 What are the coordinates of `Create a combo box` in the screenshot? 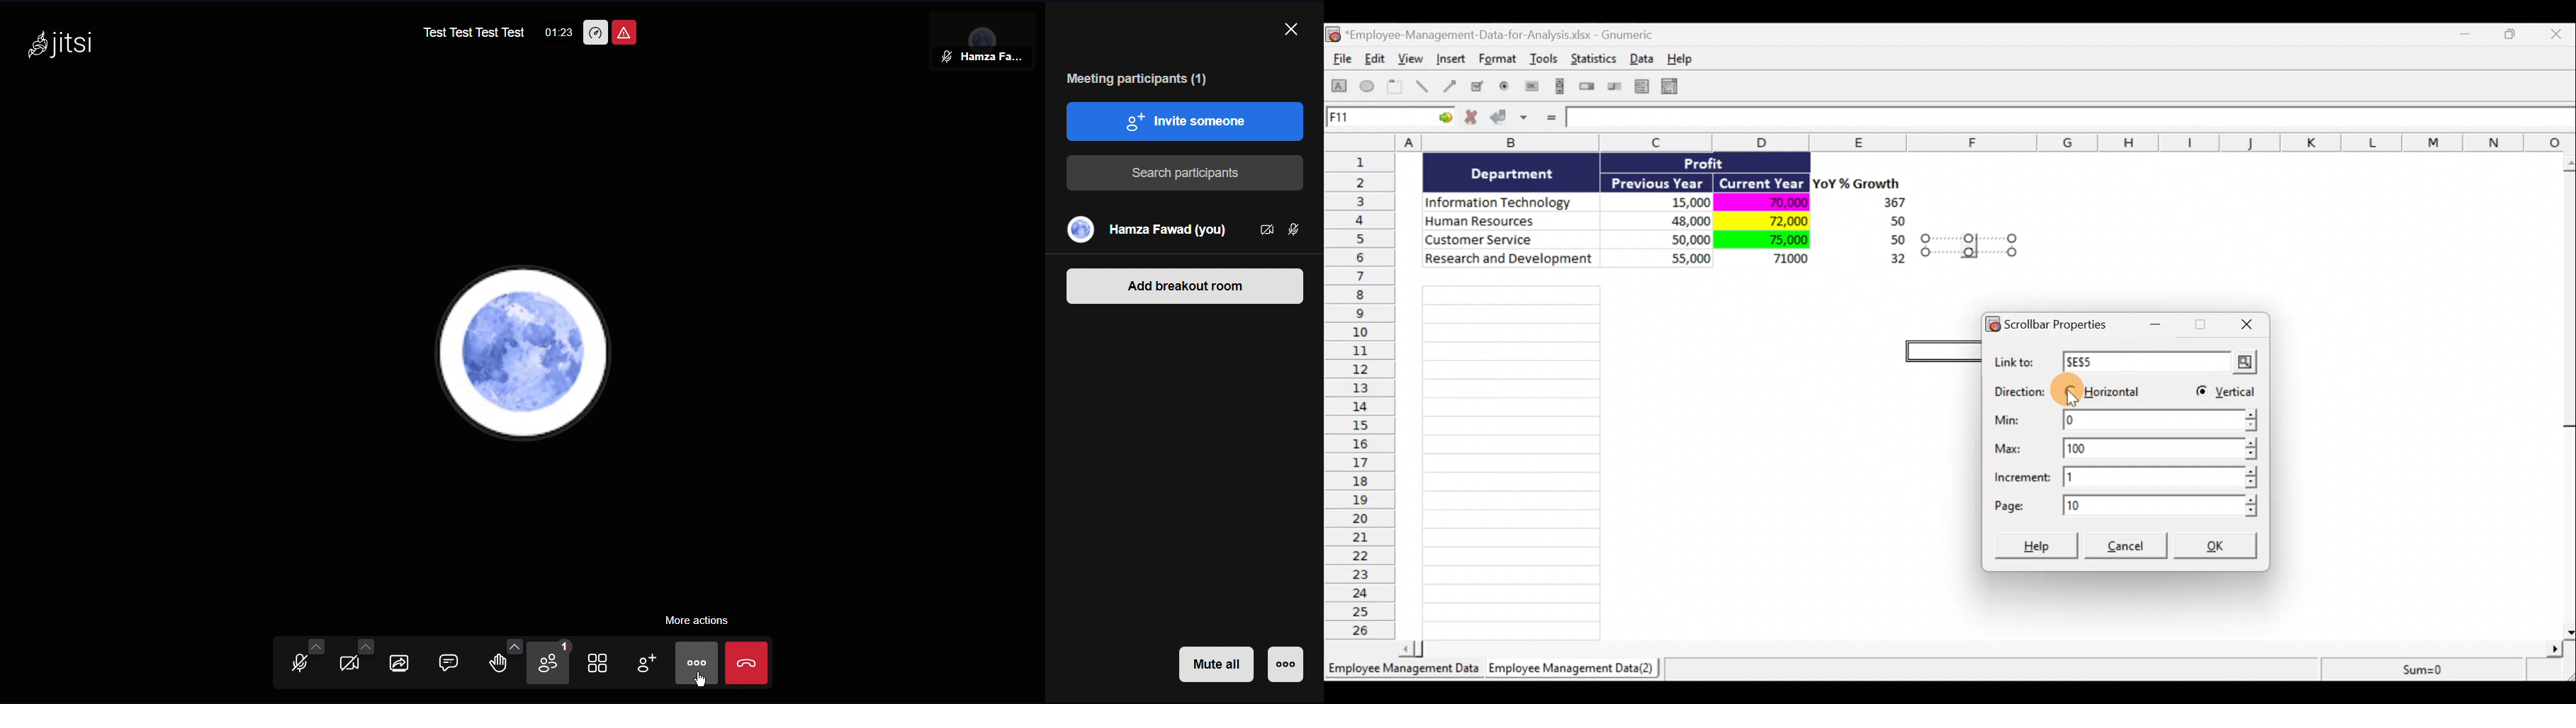 It's located at (1675, 87).